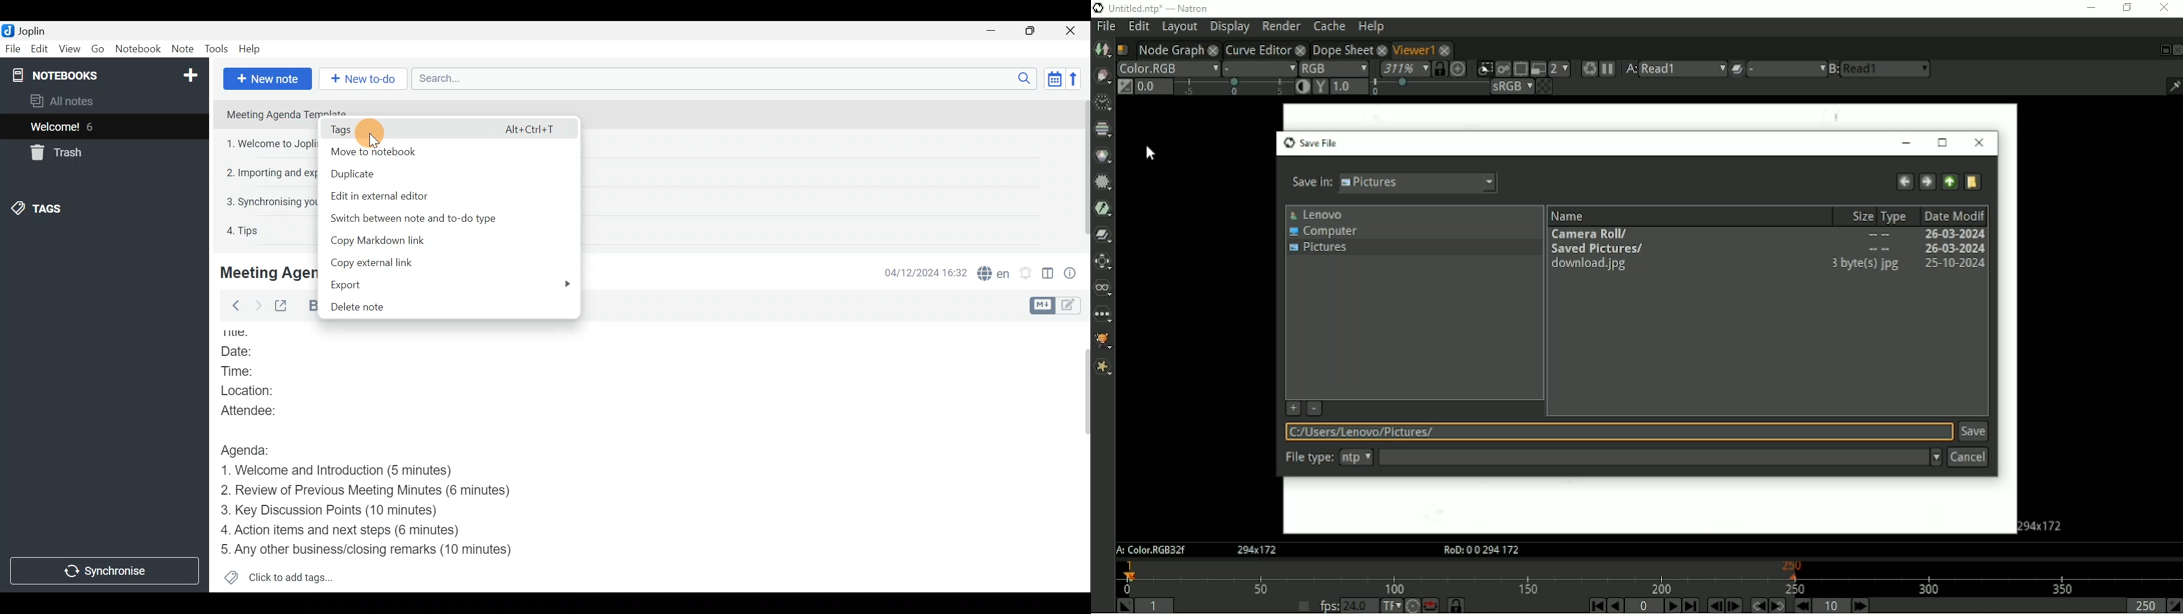  I want to click on 3. Synchronising your notes, so click(269, 201).